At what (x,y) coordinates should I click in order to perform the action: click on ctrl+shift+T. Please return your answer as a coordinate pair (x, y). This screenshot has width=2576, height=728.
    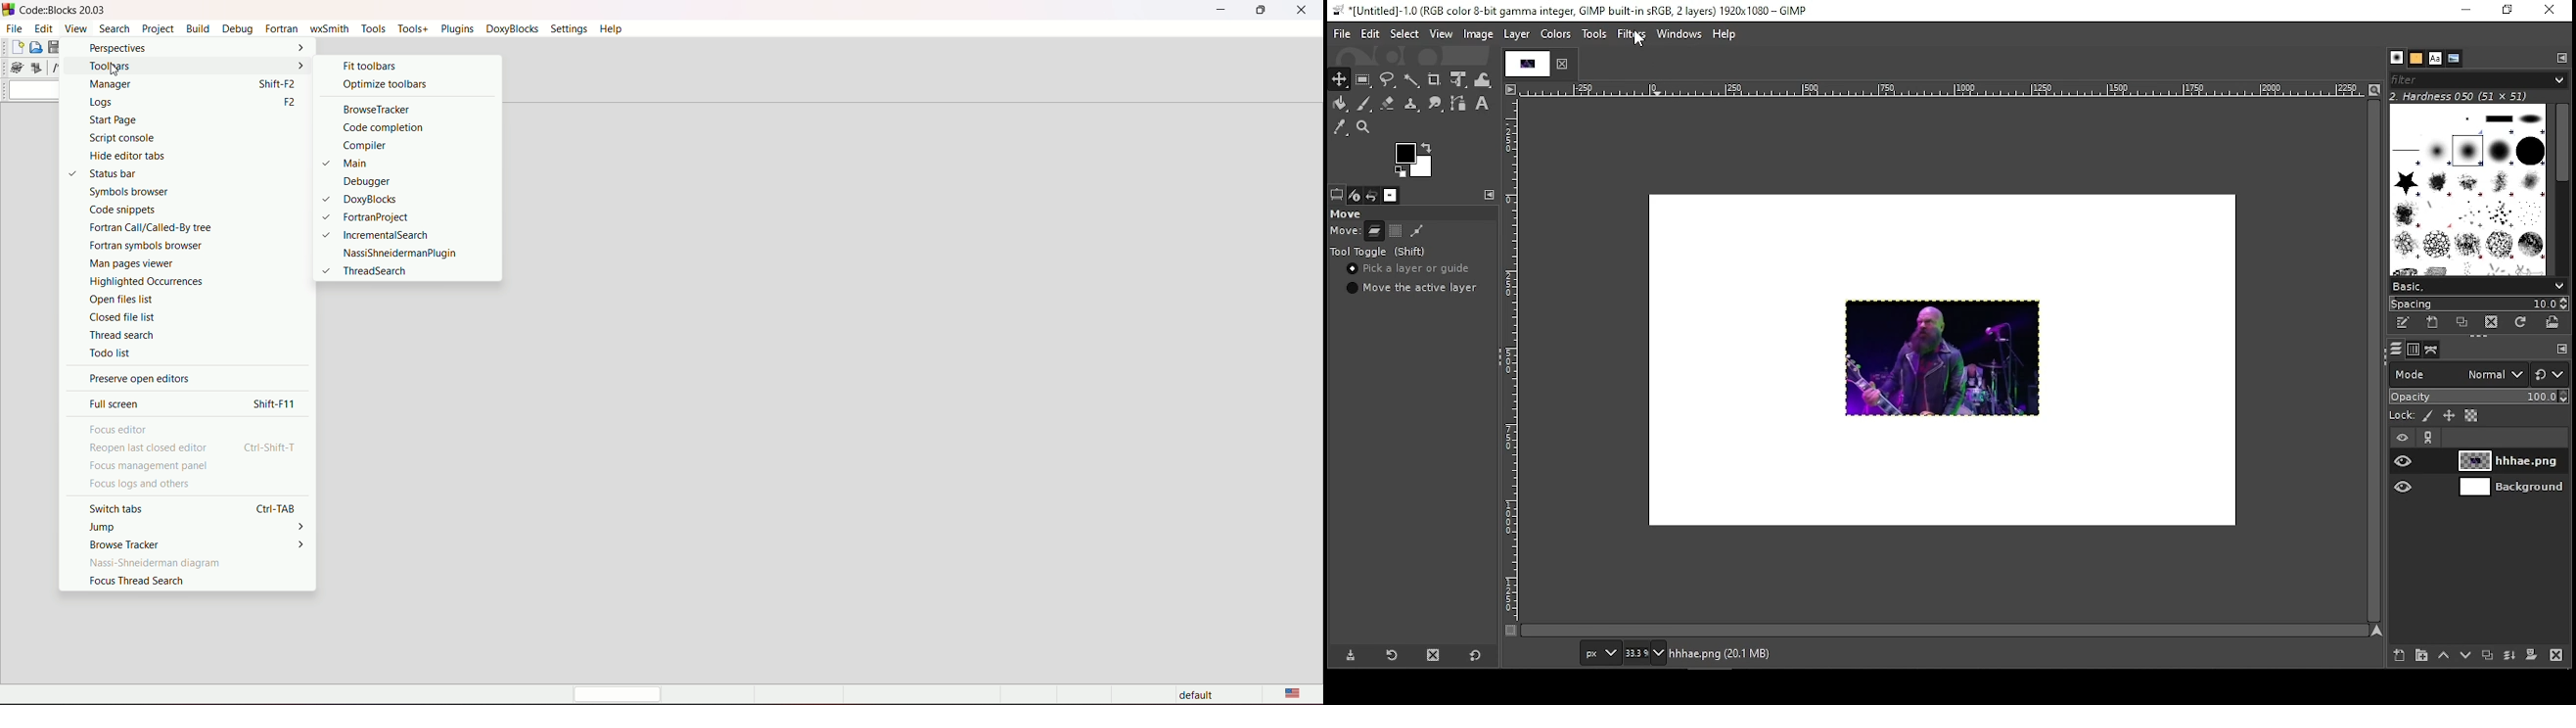
    Looking at the image, I should click on (272, 447).